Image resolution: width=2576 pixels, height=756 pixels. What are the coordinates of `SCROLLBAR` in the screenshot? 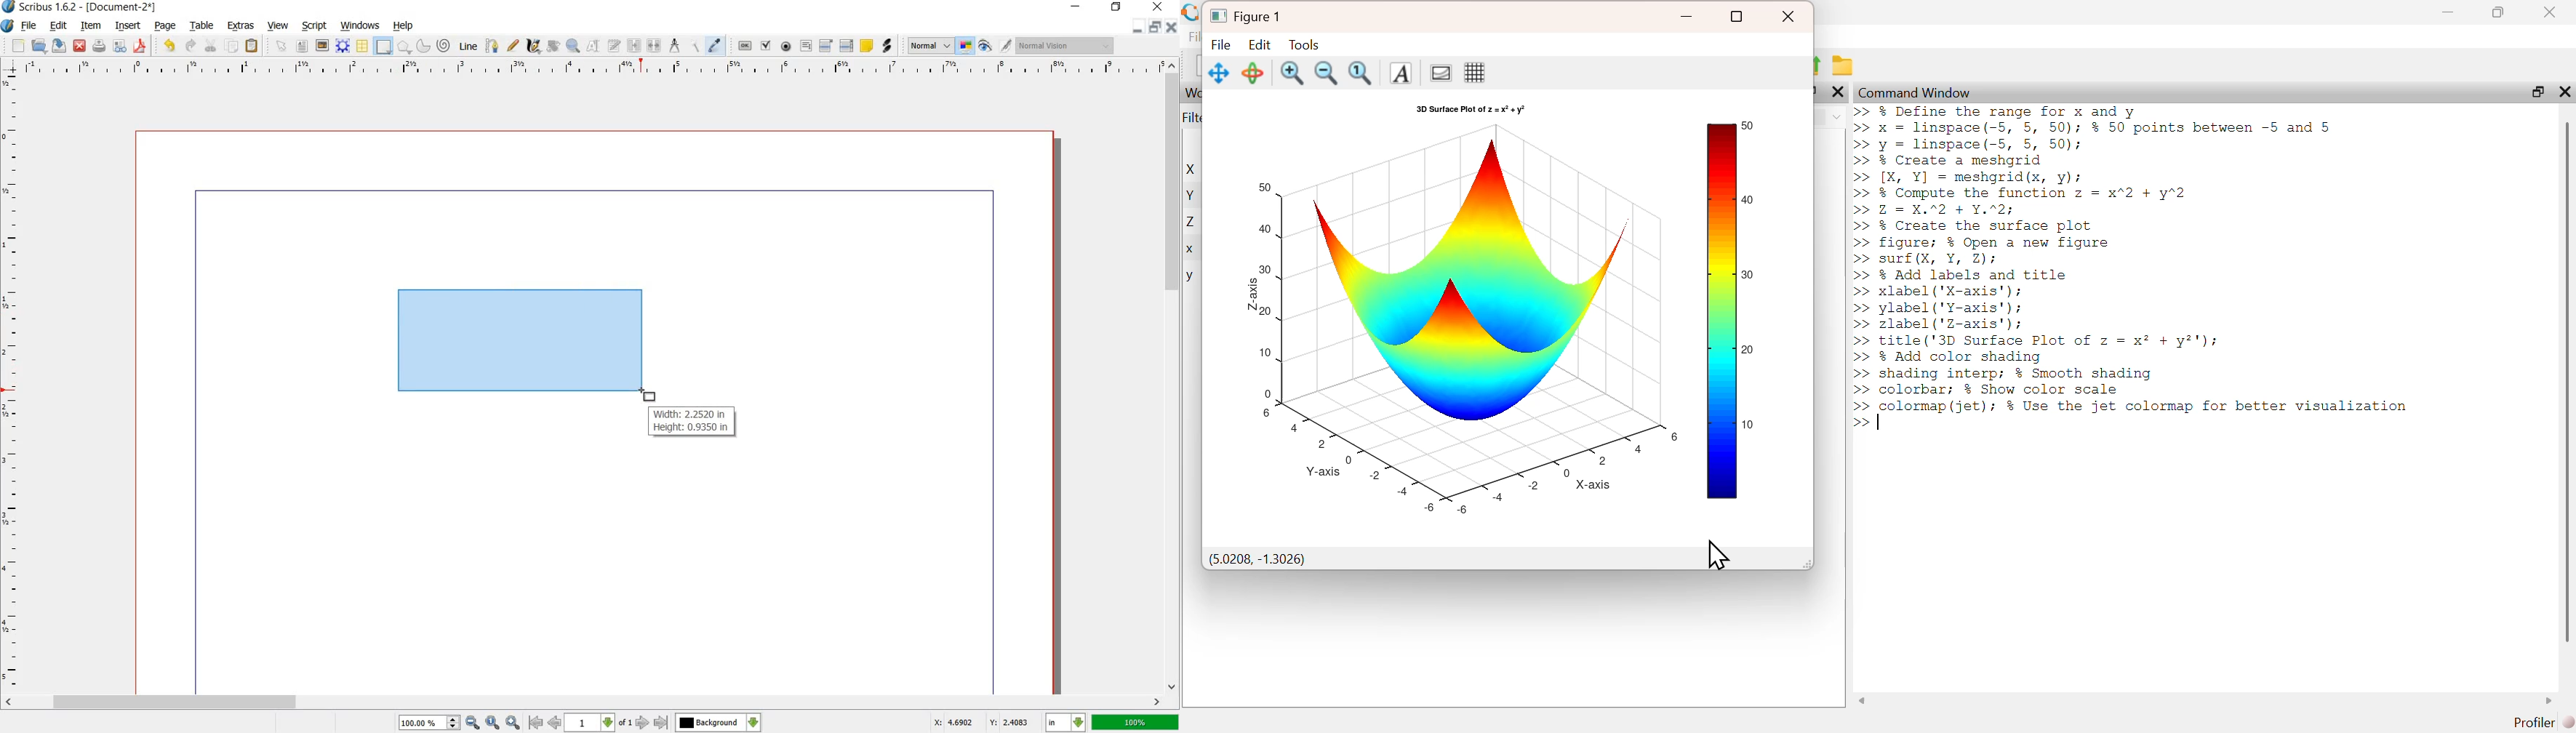 It's located at (583, 702).